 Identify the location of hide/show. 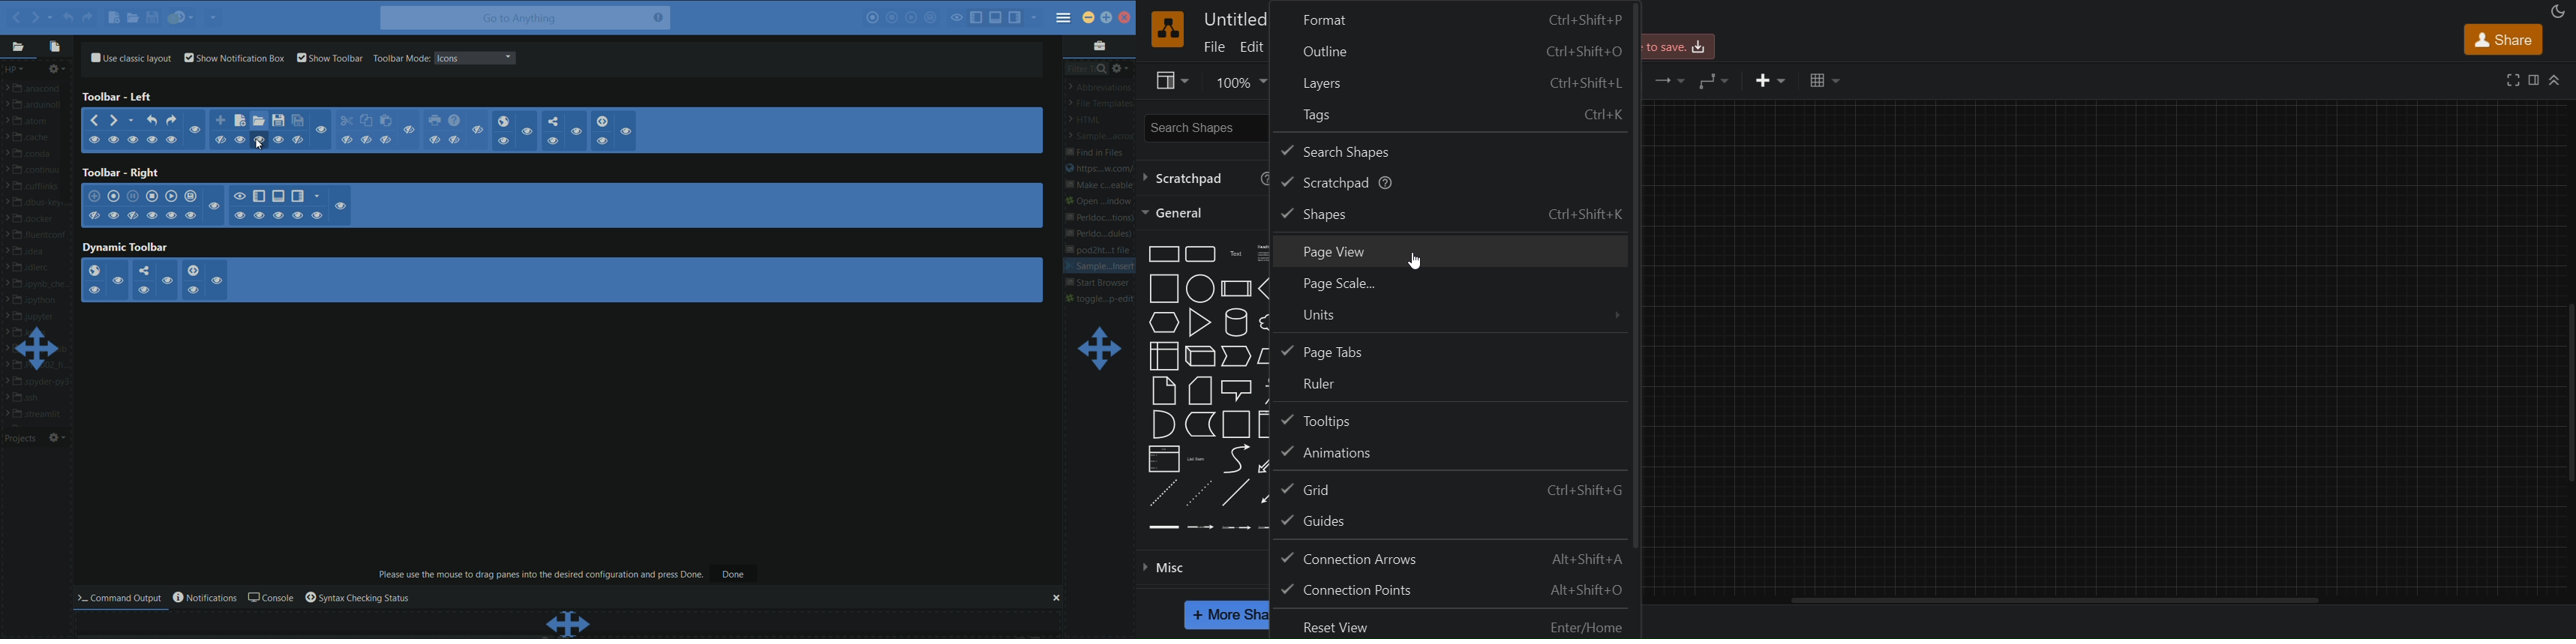
(167, 280).